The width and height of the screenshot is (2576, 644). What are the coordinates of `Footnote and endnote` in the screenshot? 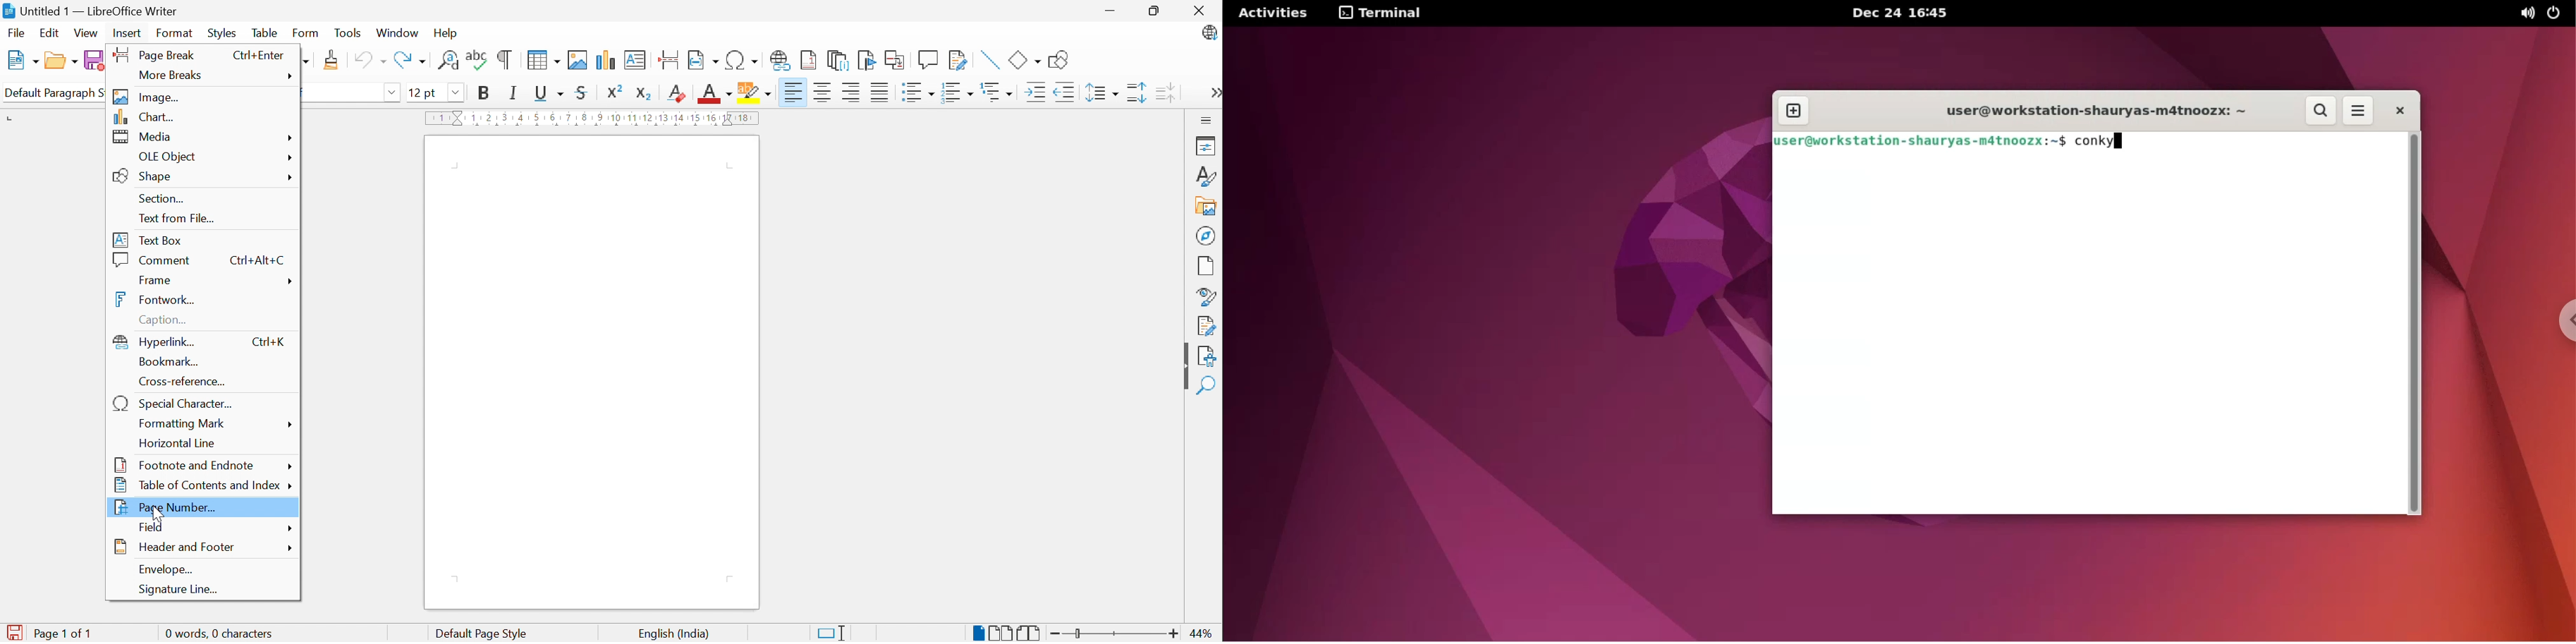 It's located at (183, 463).